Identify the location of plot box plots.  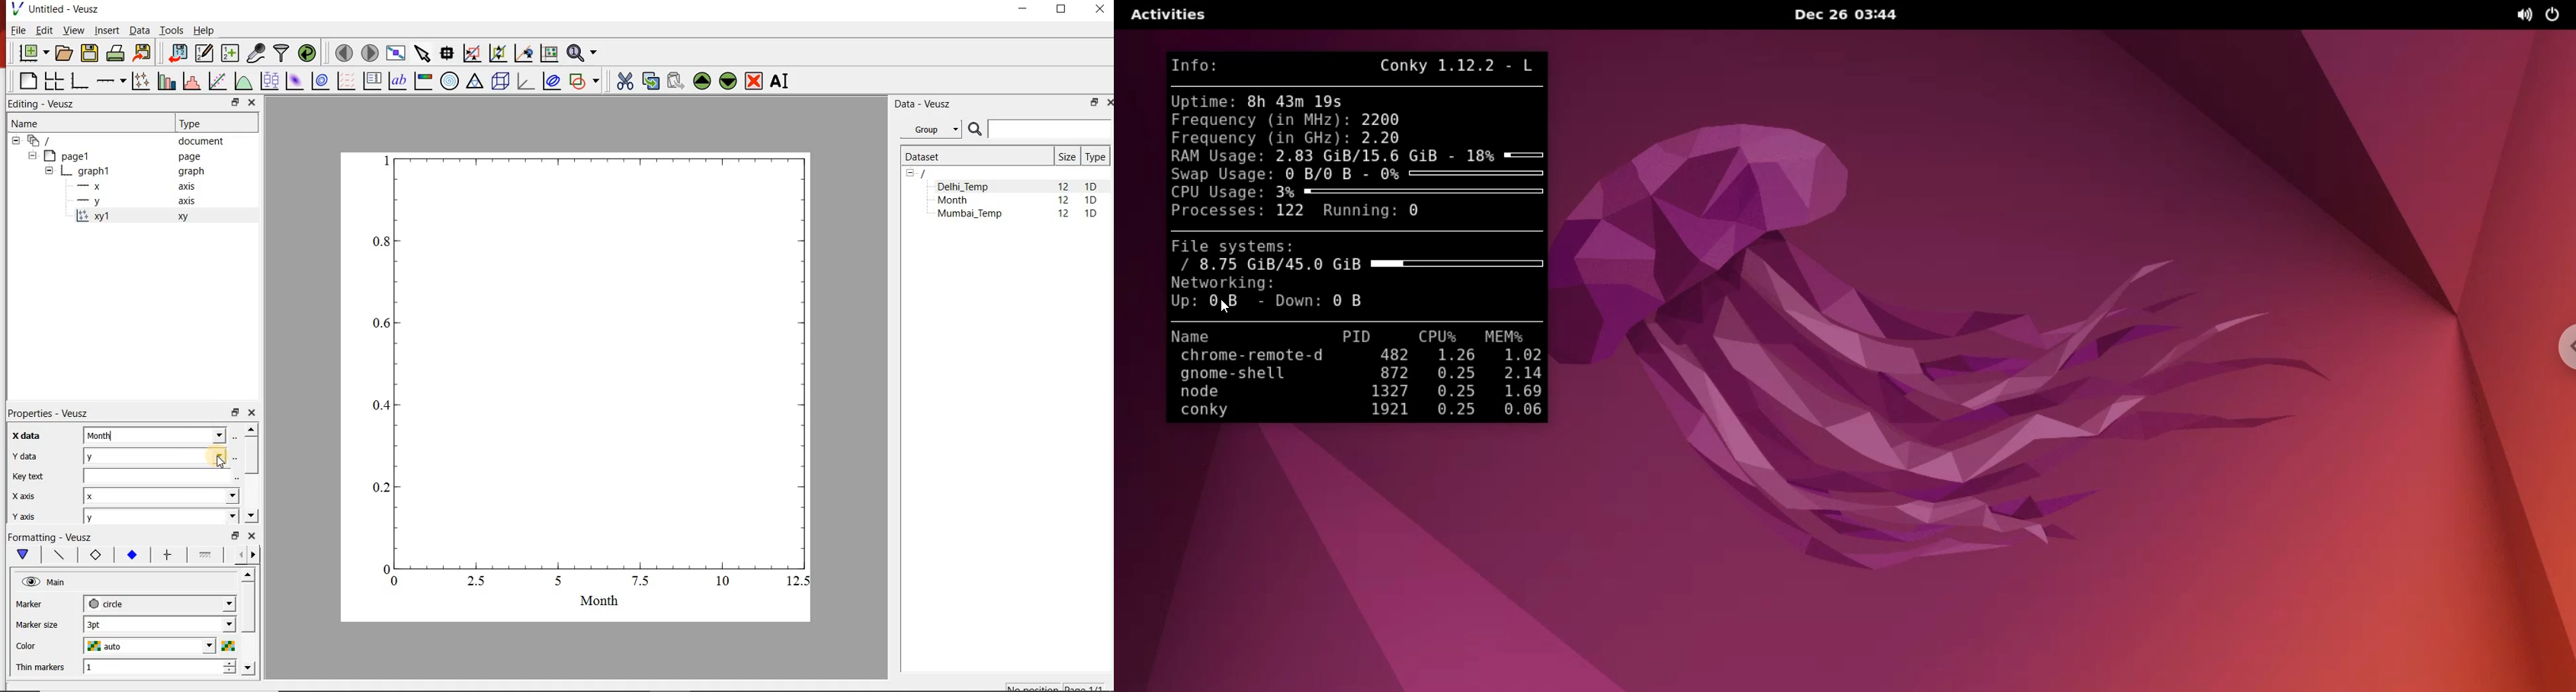
(269, 81).